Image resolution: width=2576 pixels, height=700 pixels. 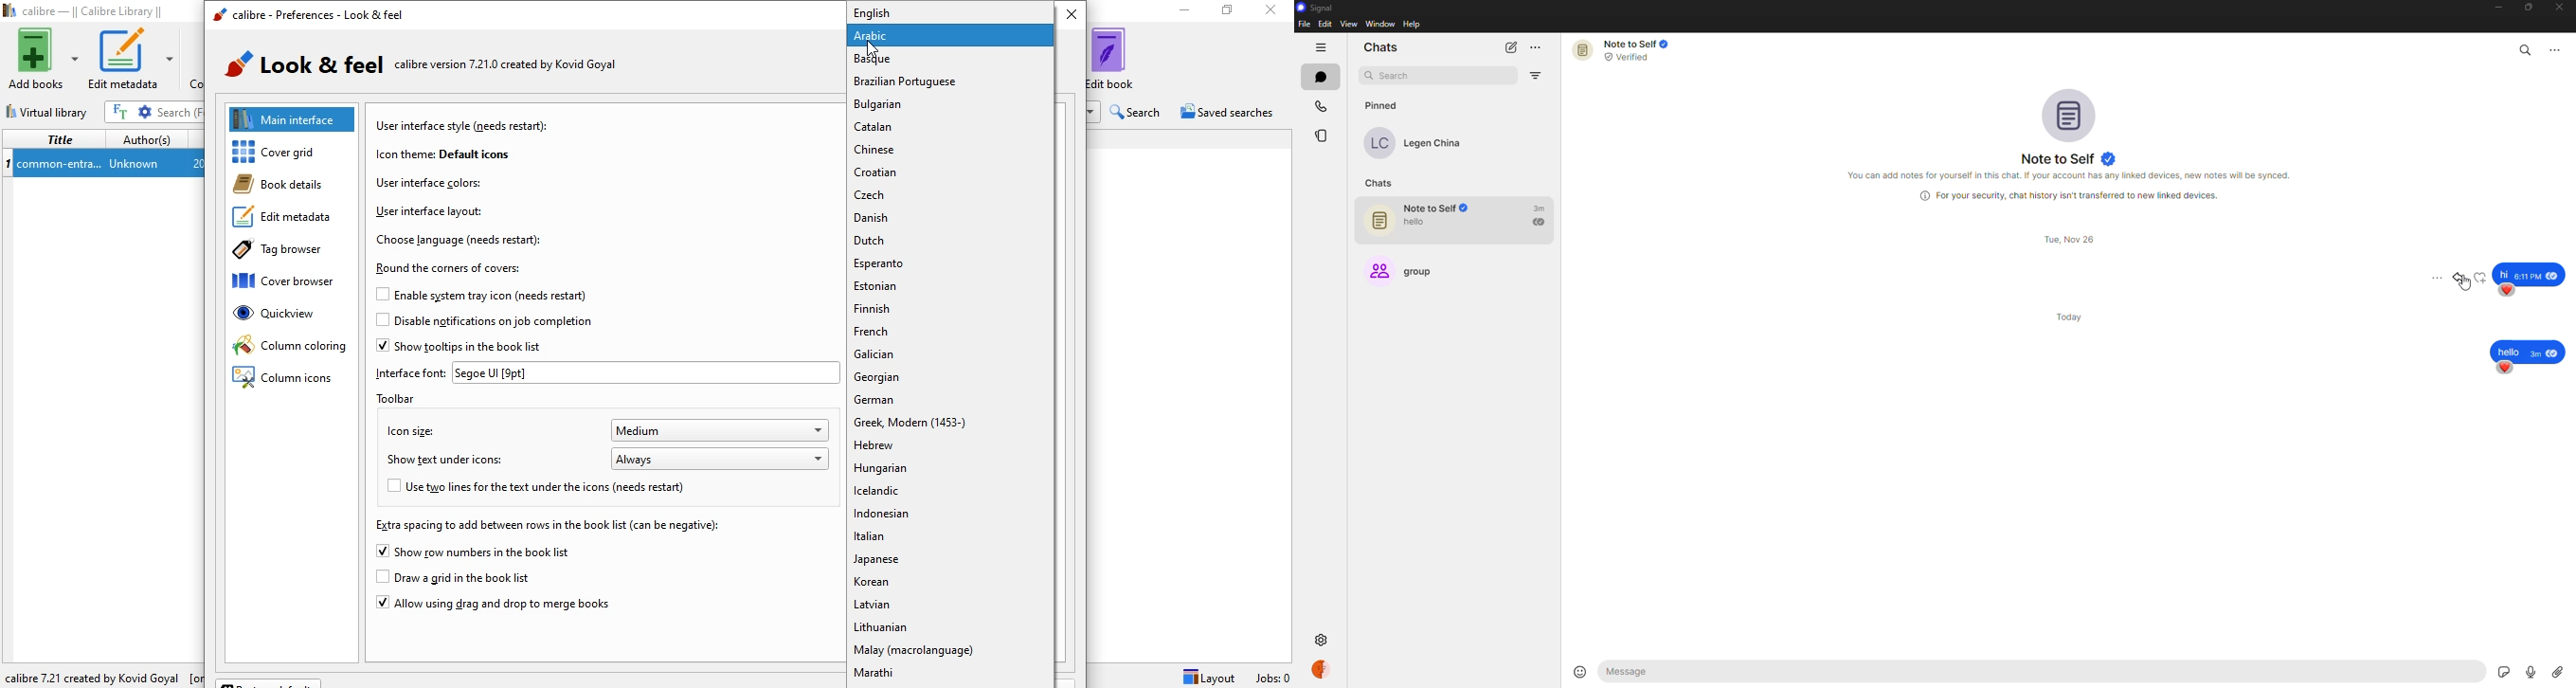 What do you see at coordinates (180, 112) in the screenshot?
I see `Search bar` at bounding box center [180, 112].